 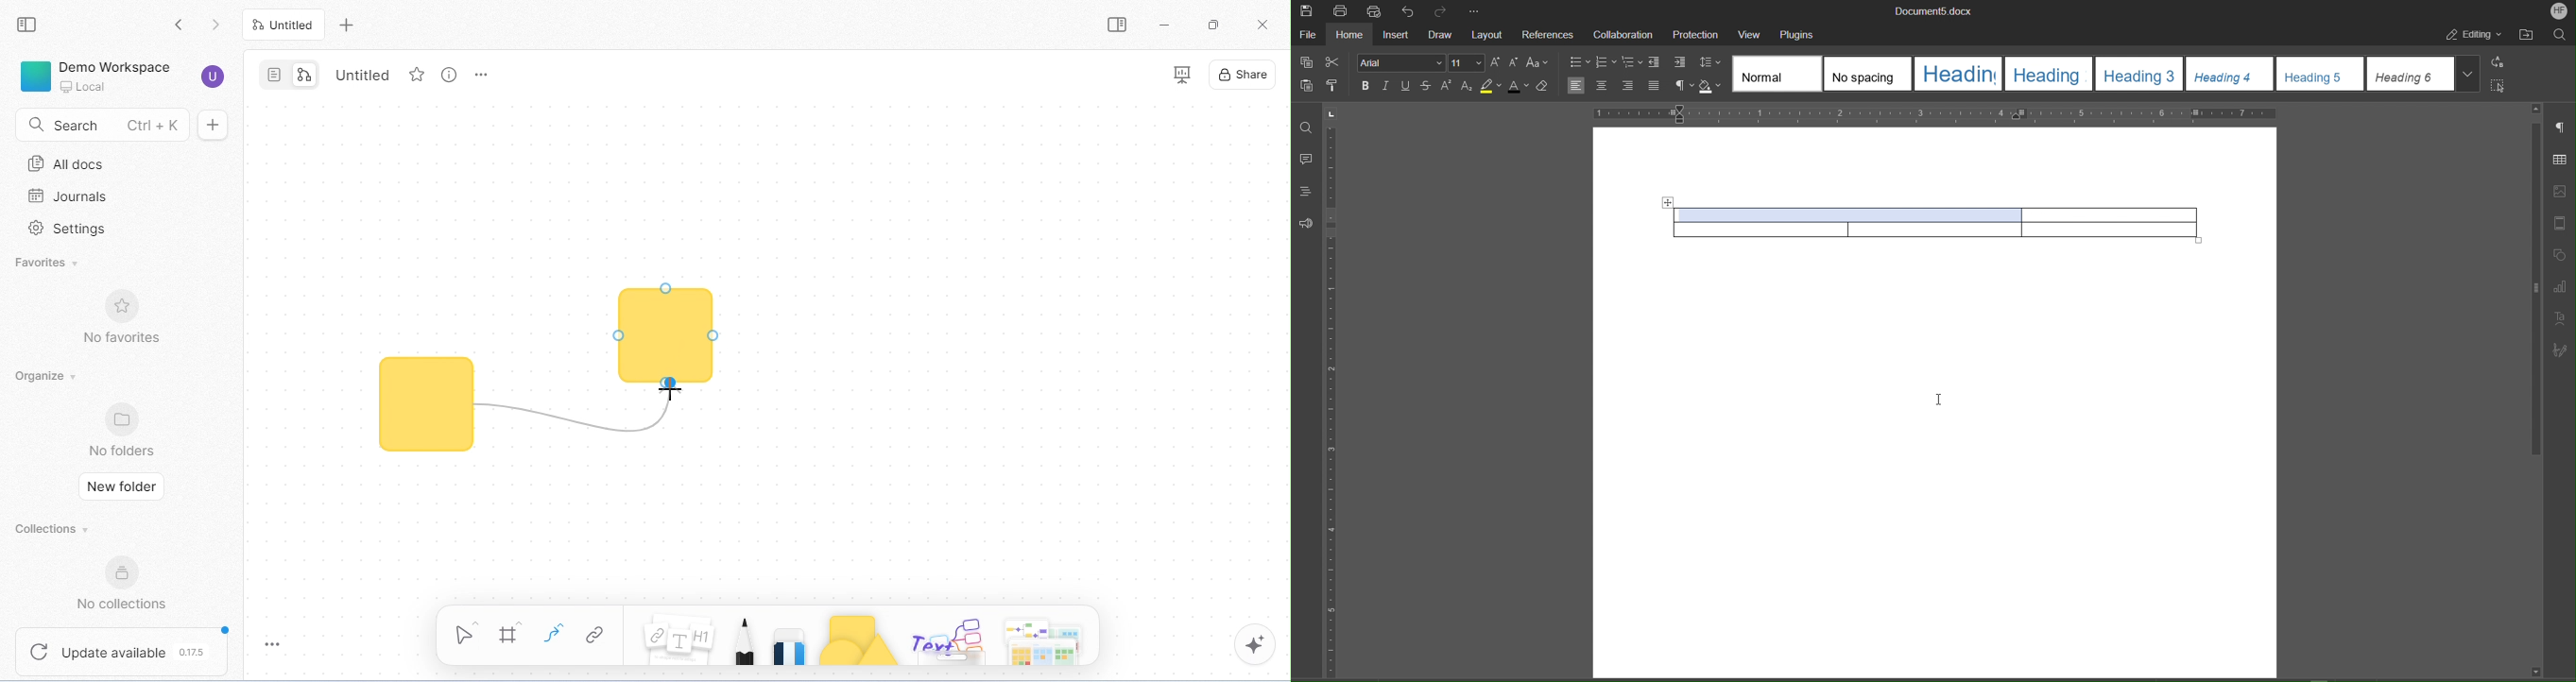 I want to click on More, so click(x=1476, y=12).